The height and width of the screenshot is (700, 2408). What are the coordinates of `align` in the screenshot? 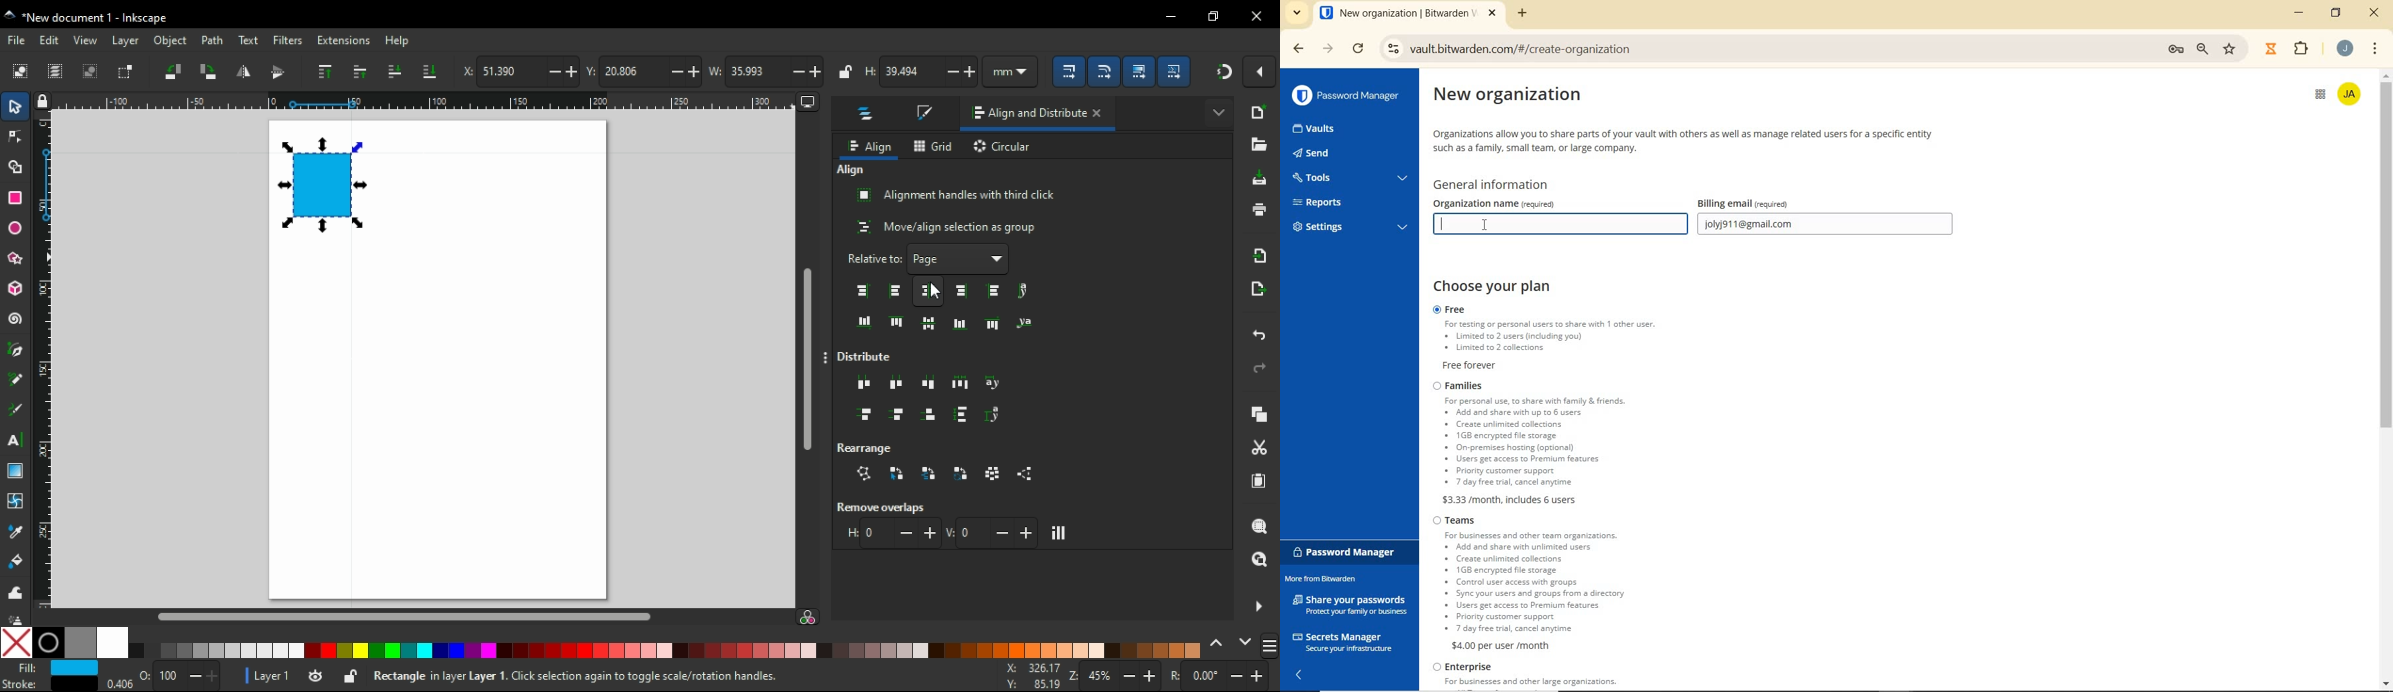 It's located at (869, 147).